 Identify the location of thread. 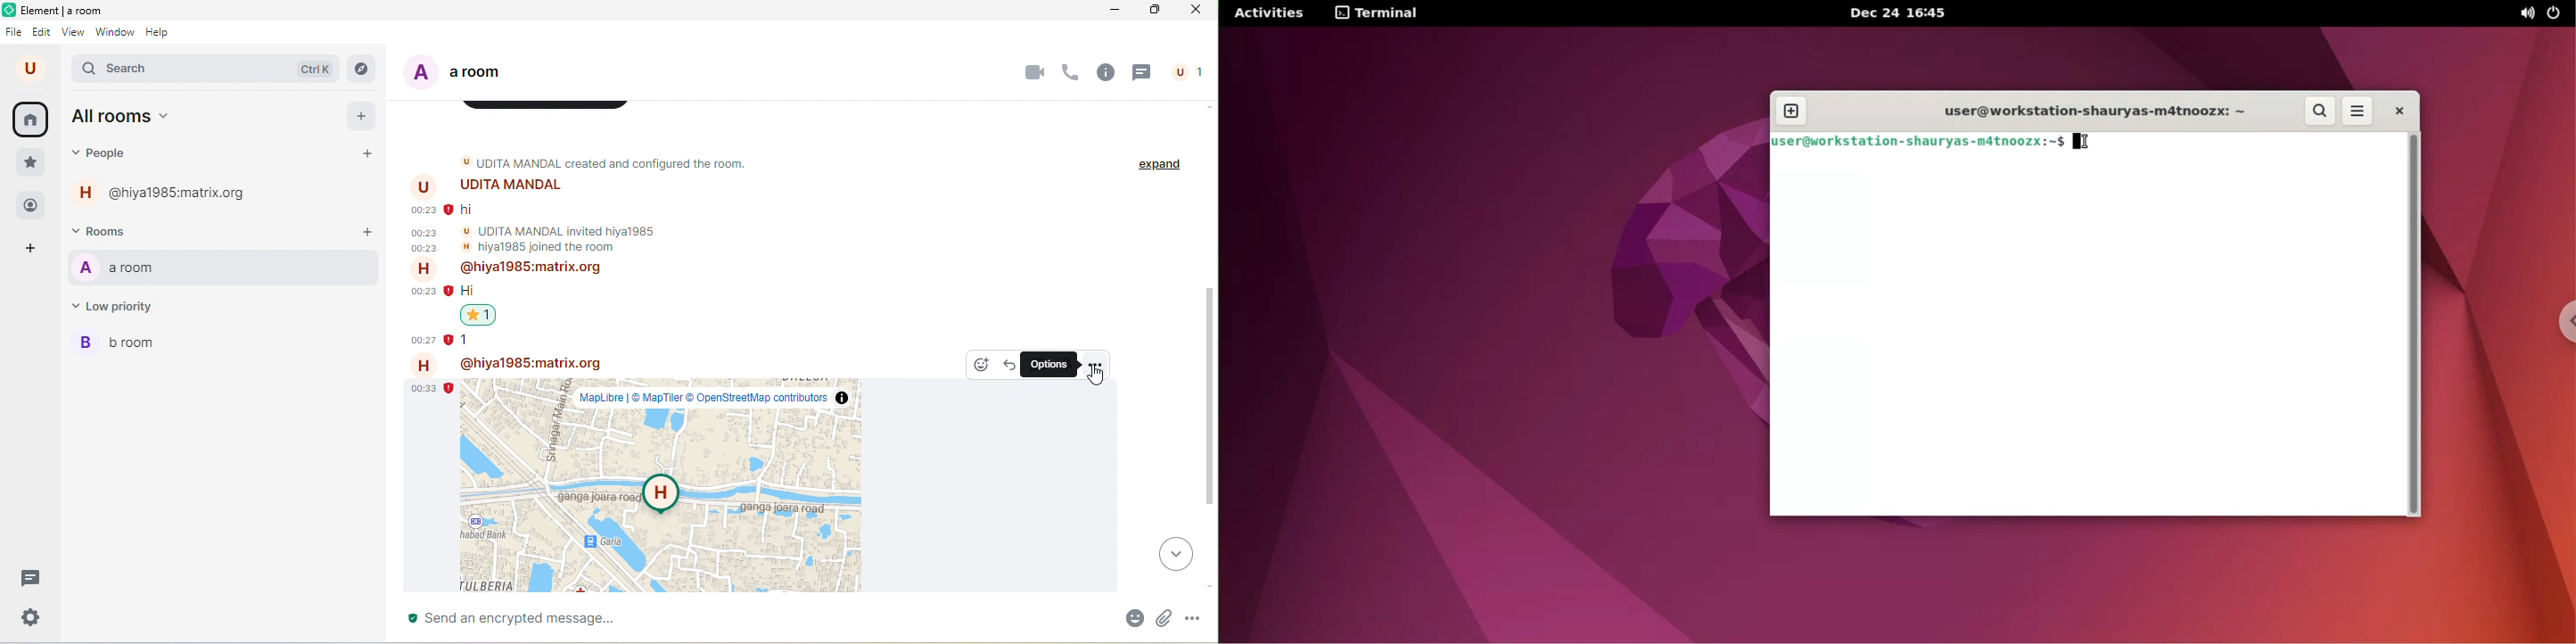
(1142, 73).